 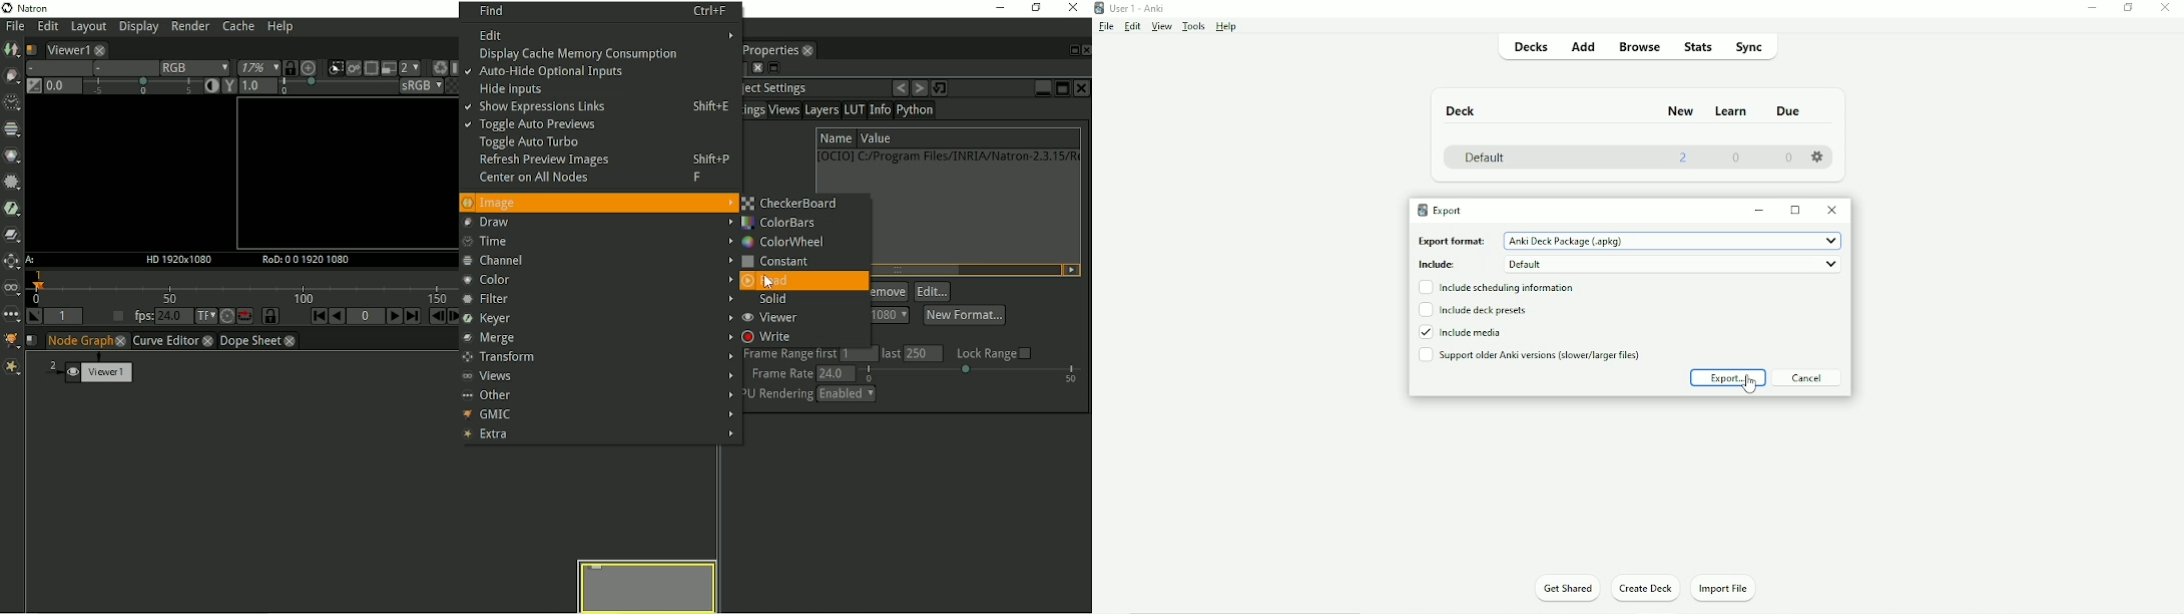 I want to click on 0, so click(x=1788, y=158).